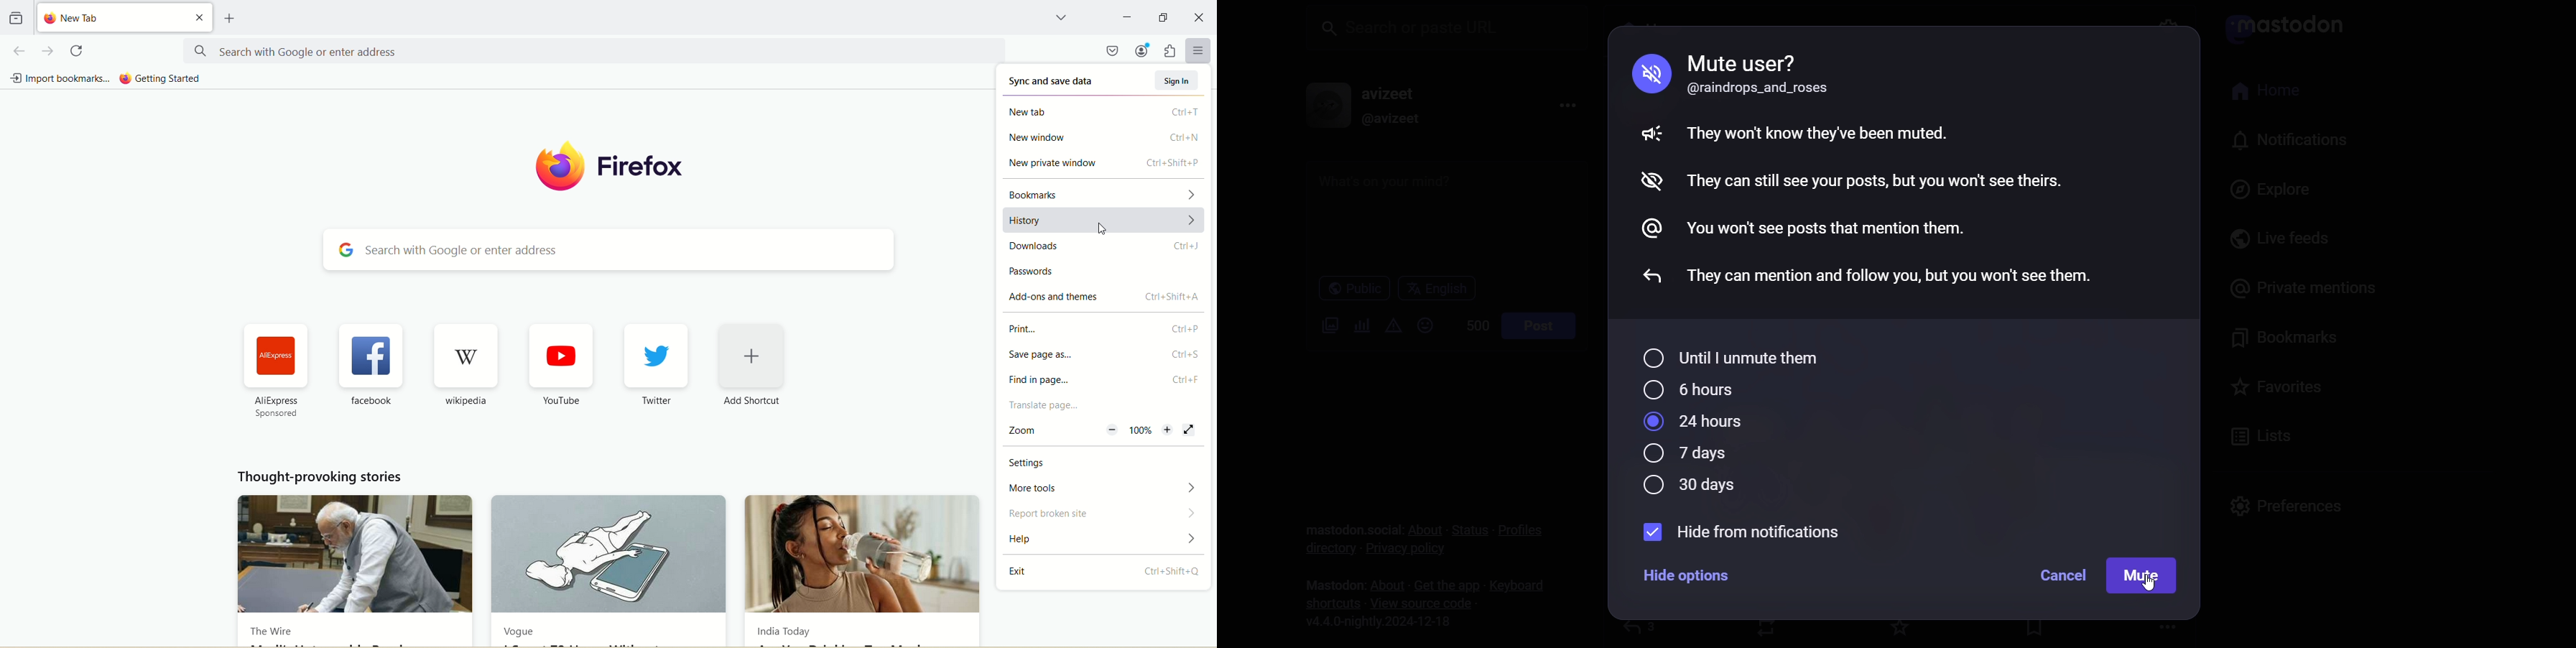 This screenshot has height=672, width=2576. Describe the element at coordinates (79, 51) in the screenshot. I see `reload current page` at that location.